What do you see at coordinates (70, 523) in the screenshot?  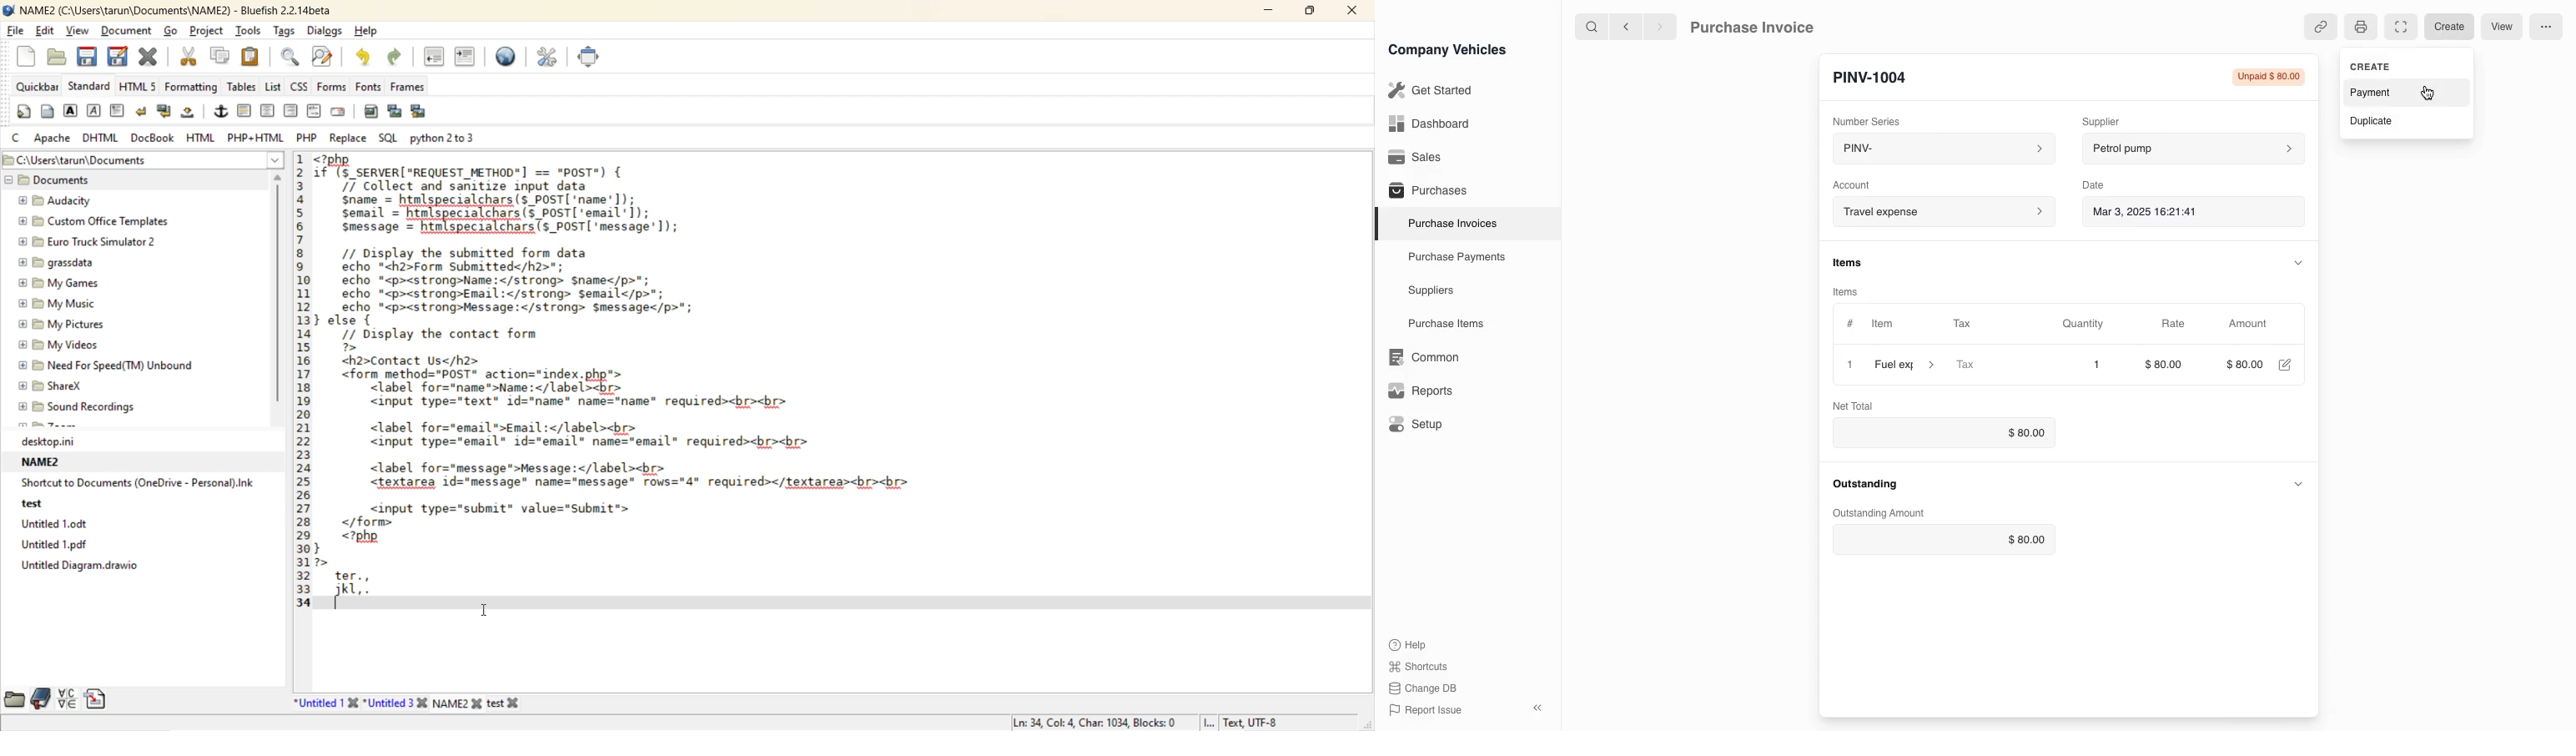 I see `Untitled 1.0dt` at bounding box center [70, 523].